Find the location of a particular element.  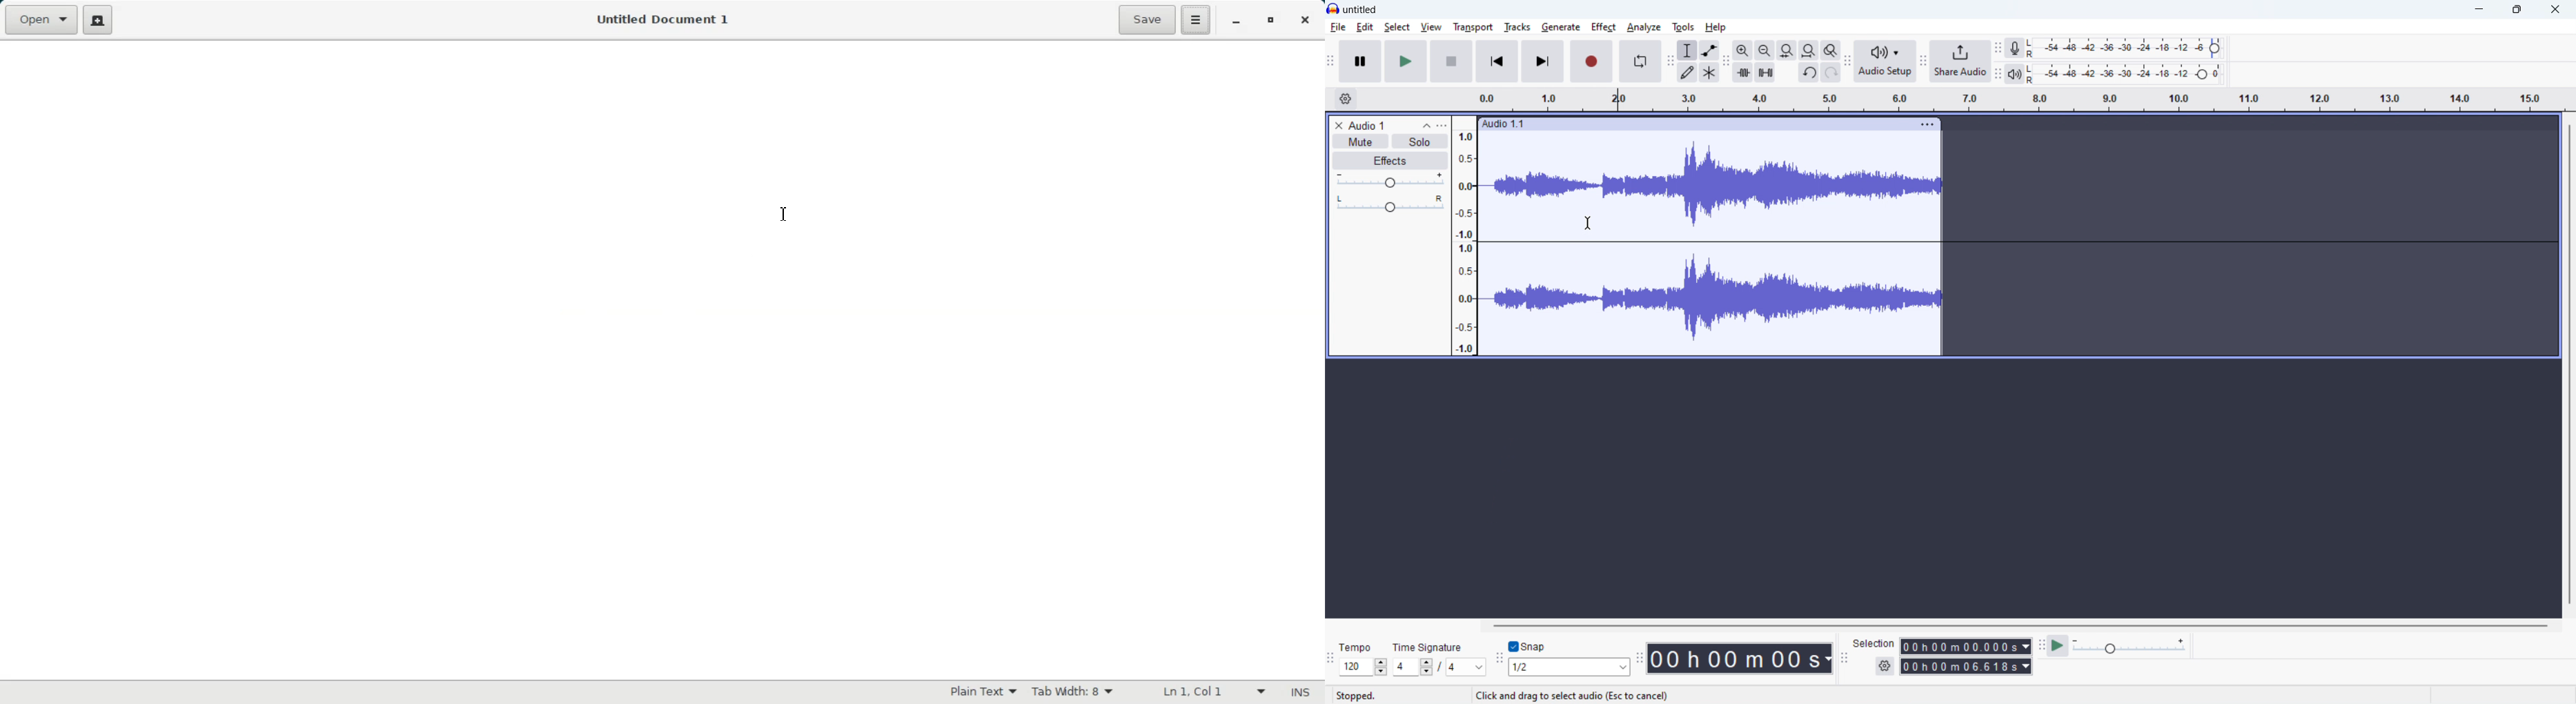

set tempo is located at coordinates (1363, 667).